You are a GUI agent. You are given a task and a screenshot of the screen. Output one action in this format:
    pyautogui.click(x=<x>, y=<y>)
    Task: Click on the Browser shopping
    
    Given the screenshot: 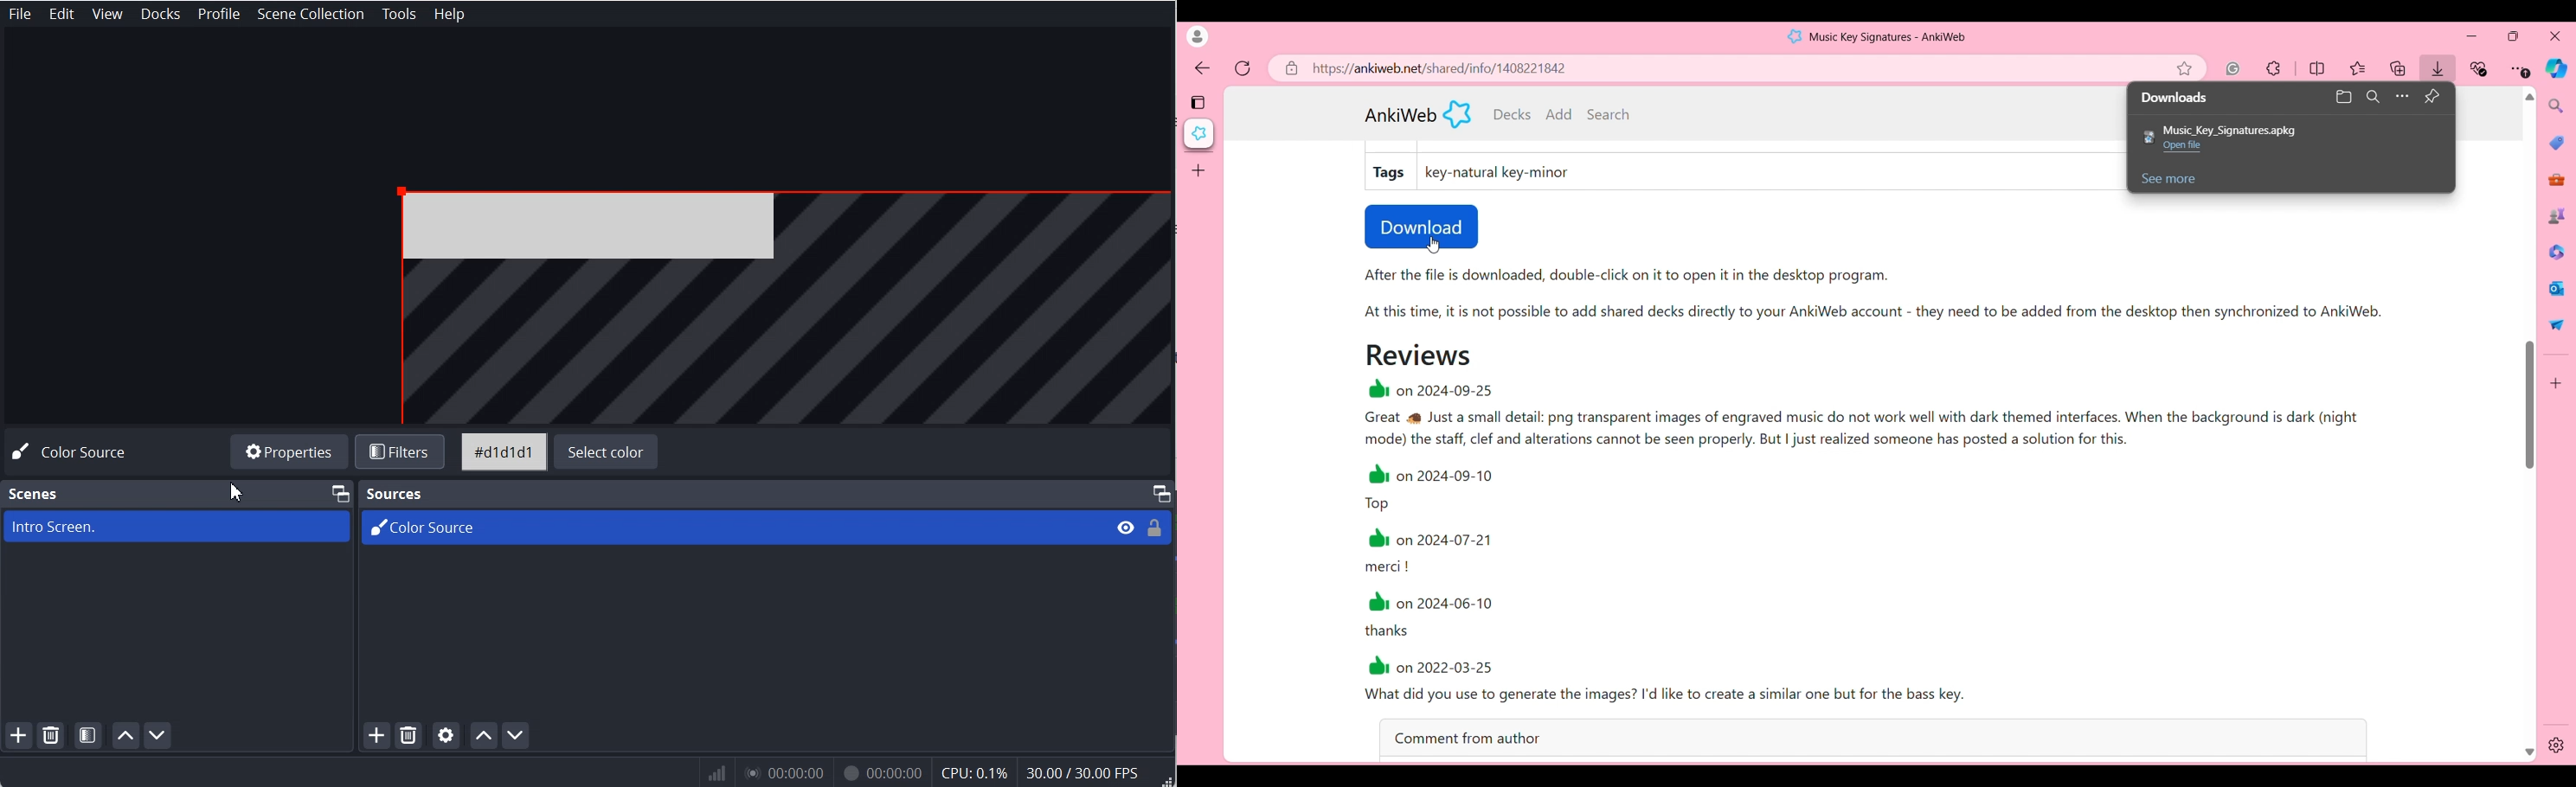 What is the action you would take?
    pyautogui.click(x=2557, y=142)
    